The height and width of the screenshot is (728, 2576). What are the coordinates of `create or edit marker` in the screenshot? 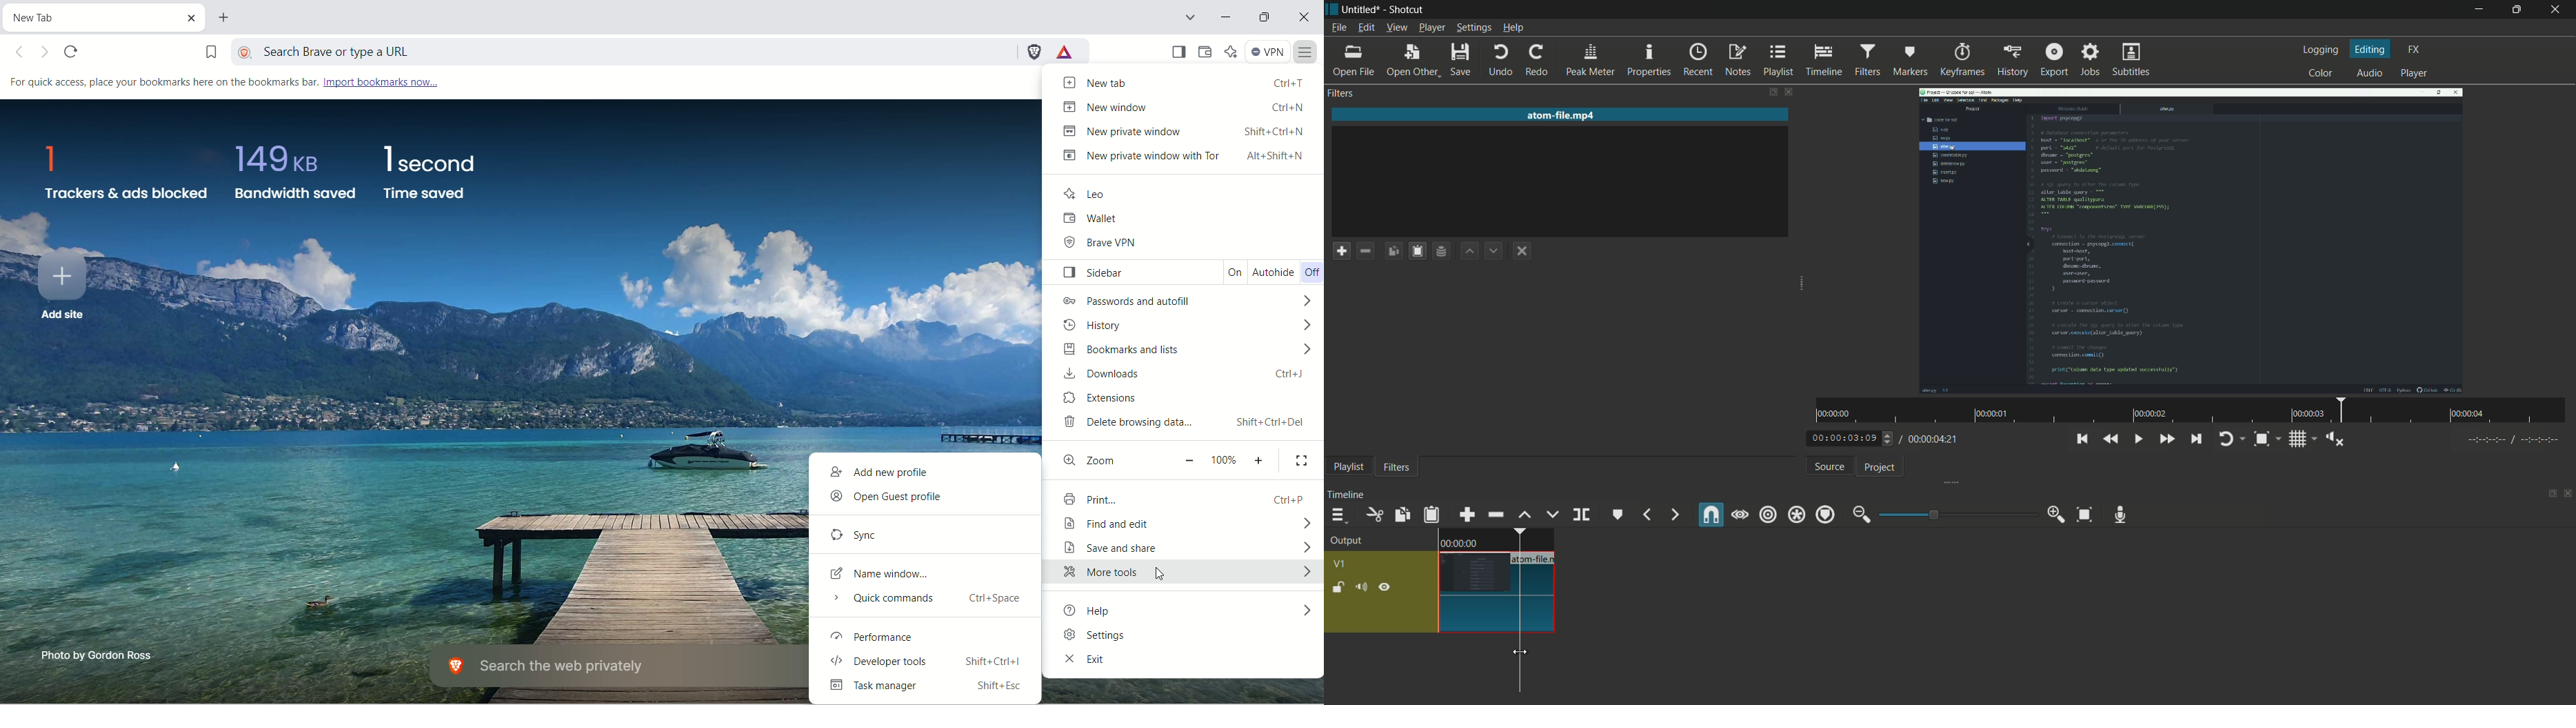 It's located at (1617, 514).